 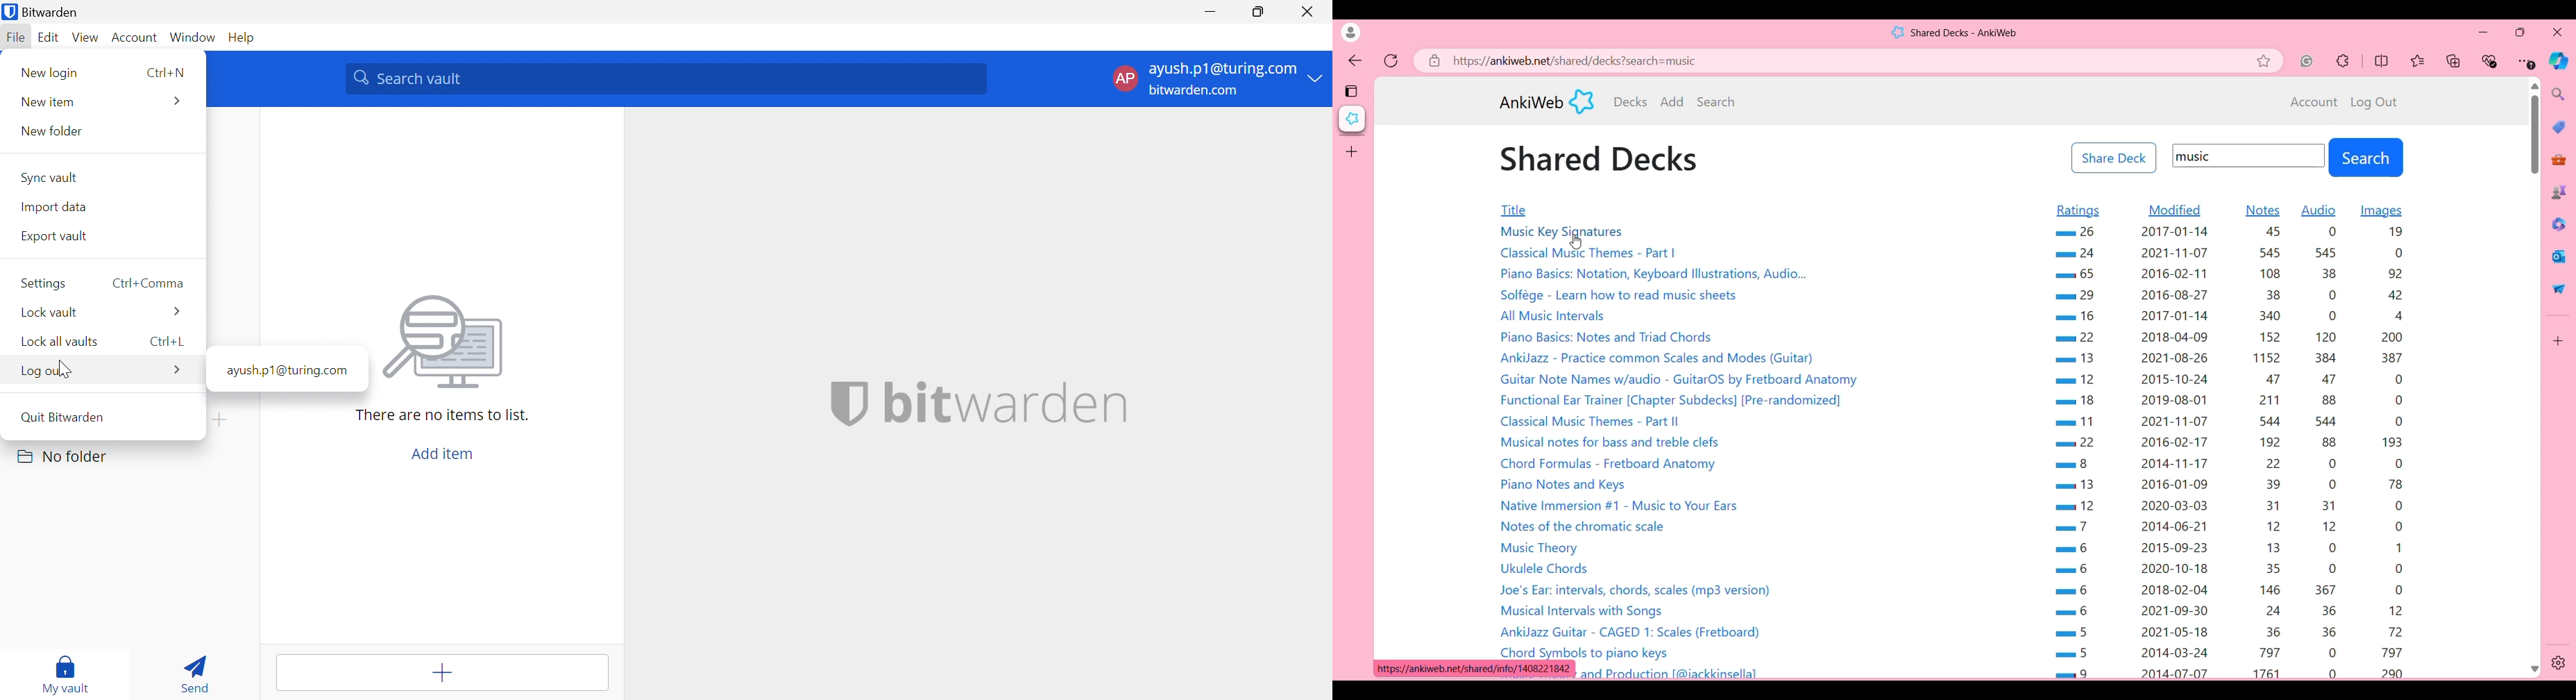 I want to click on Click to see current account's details, so click(x=1351, y=32).